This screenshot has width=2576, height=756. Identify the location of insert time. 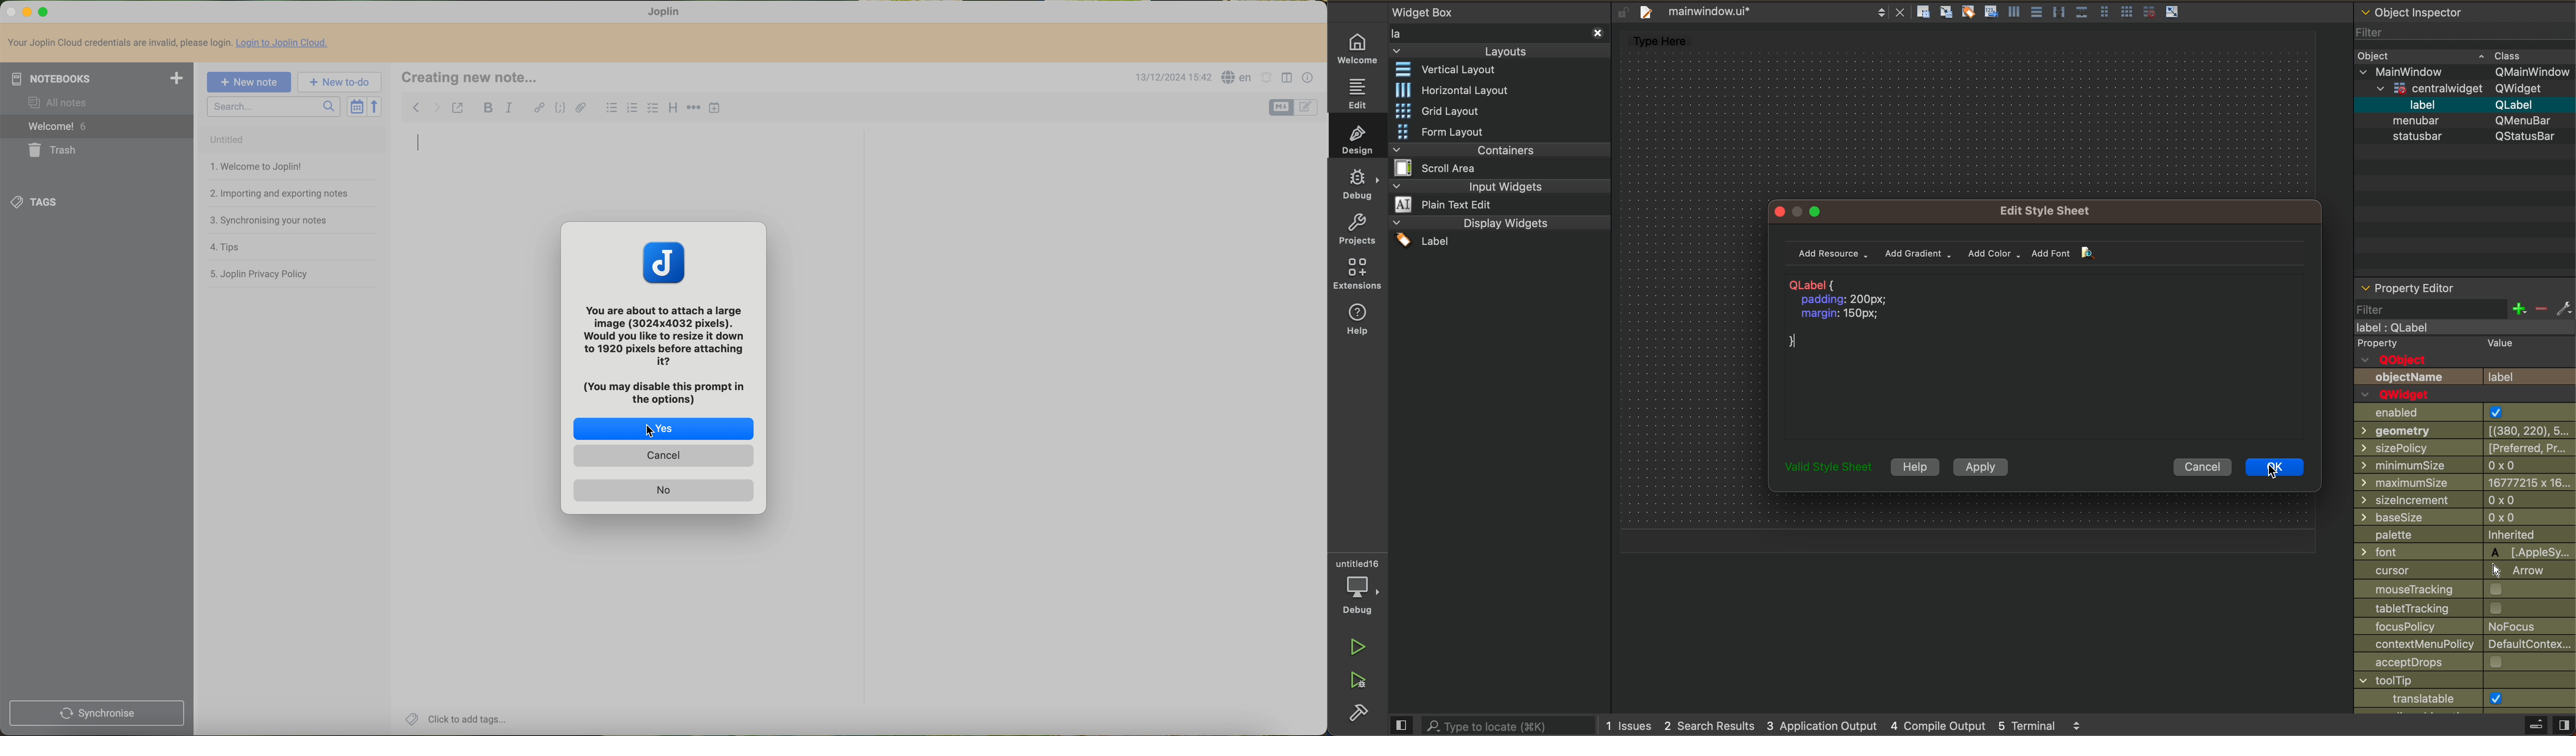
(715, 109).